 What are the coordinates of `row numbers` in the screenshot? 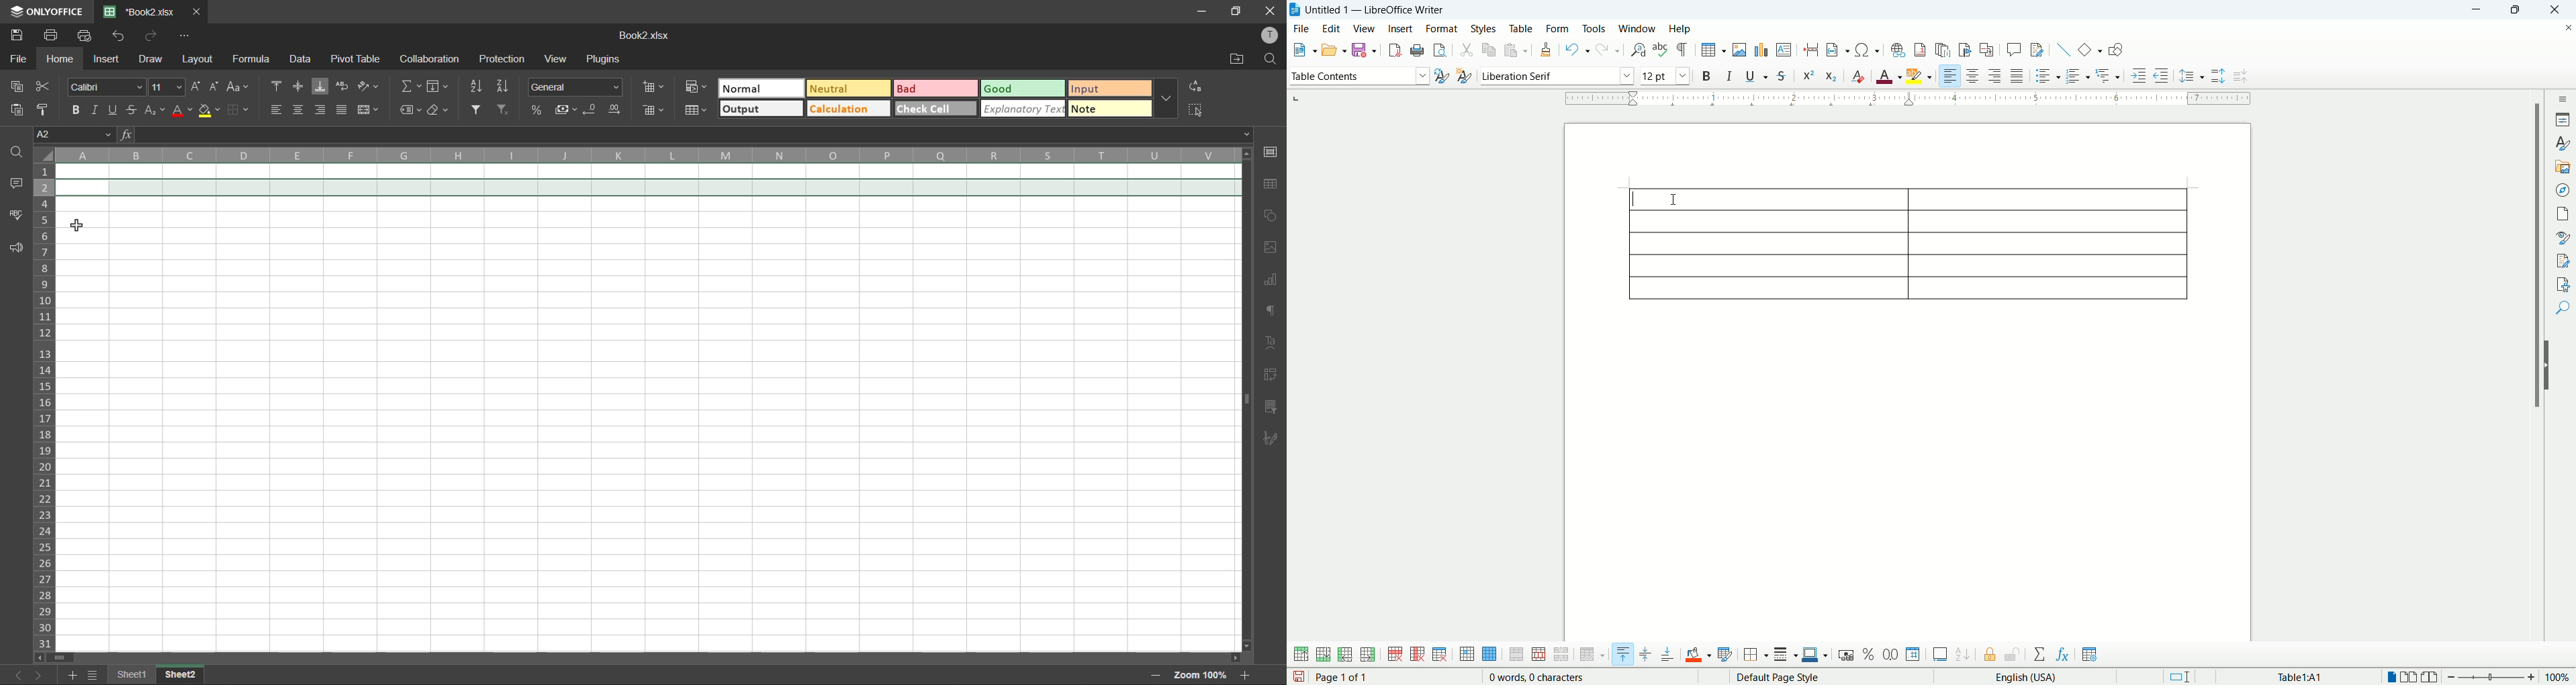 It's located at (47, 409).